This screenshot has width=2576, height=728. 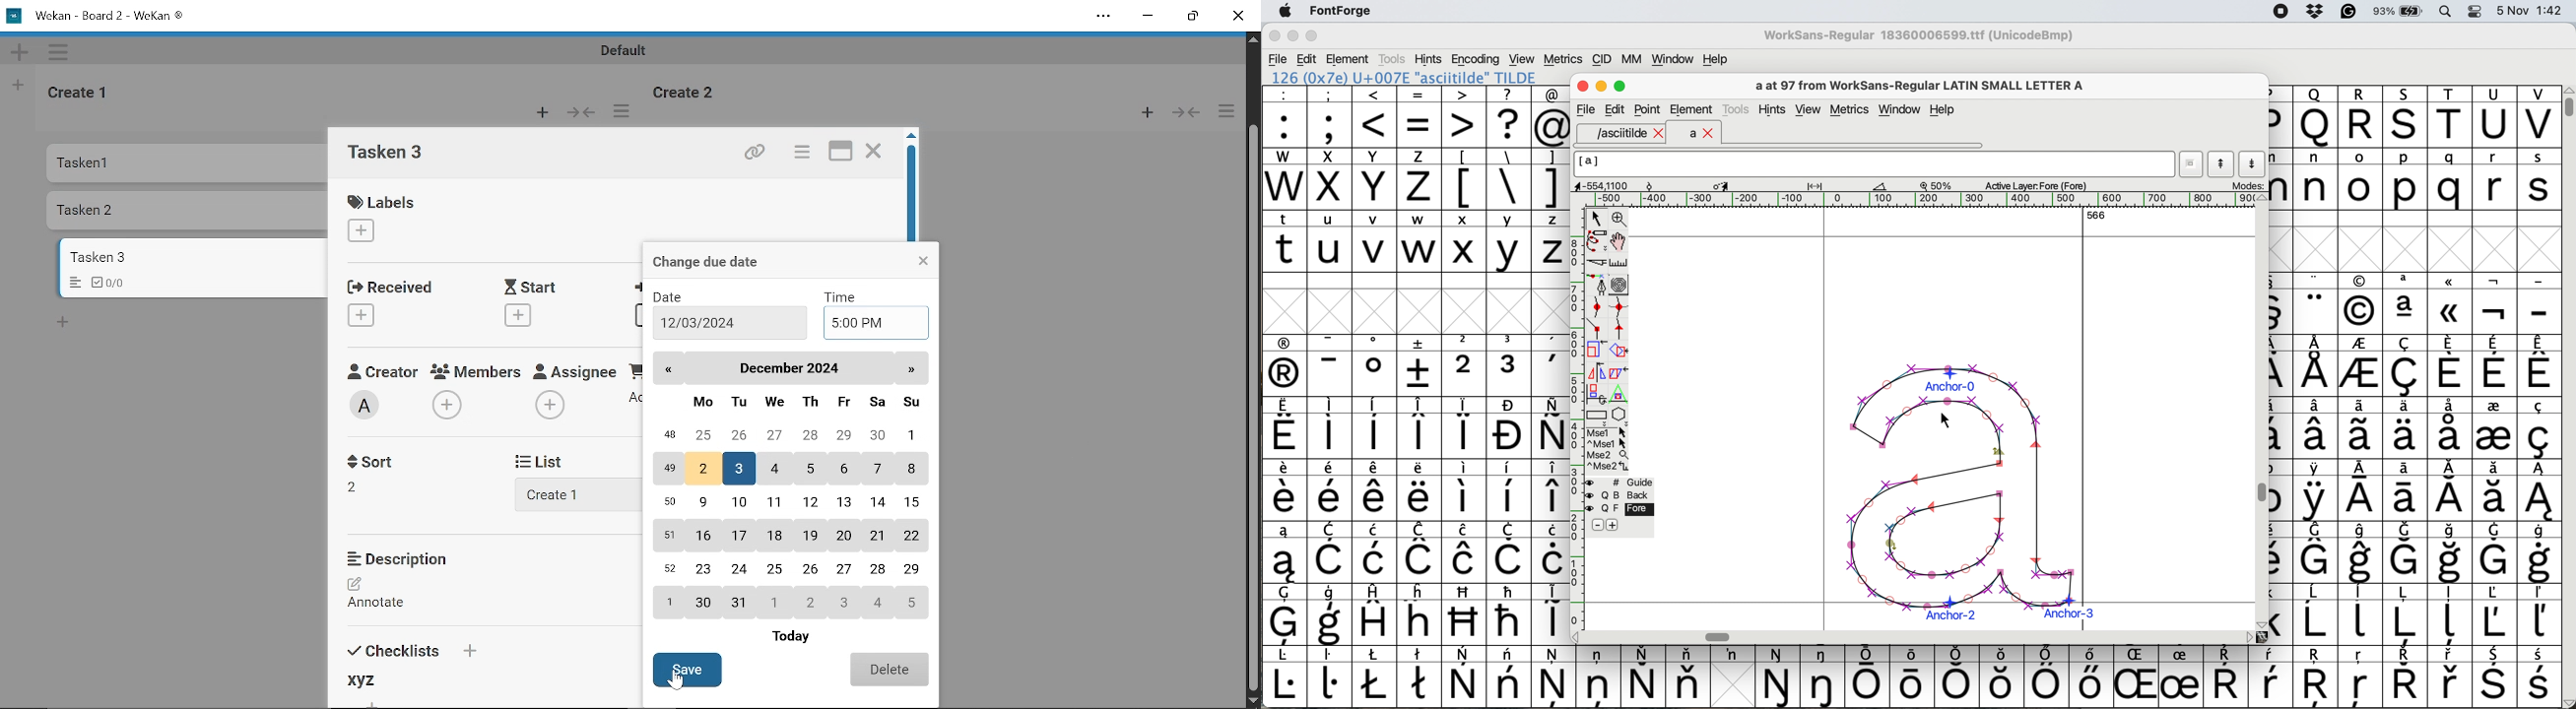 What do you see at coordinates (2271, 677) in the screenshot?
I see `symbol` at bounding box center [2271, 677].